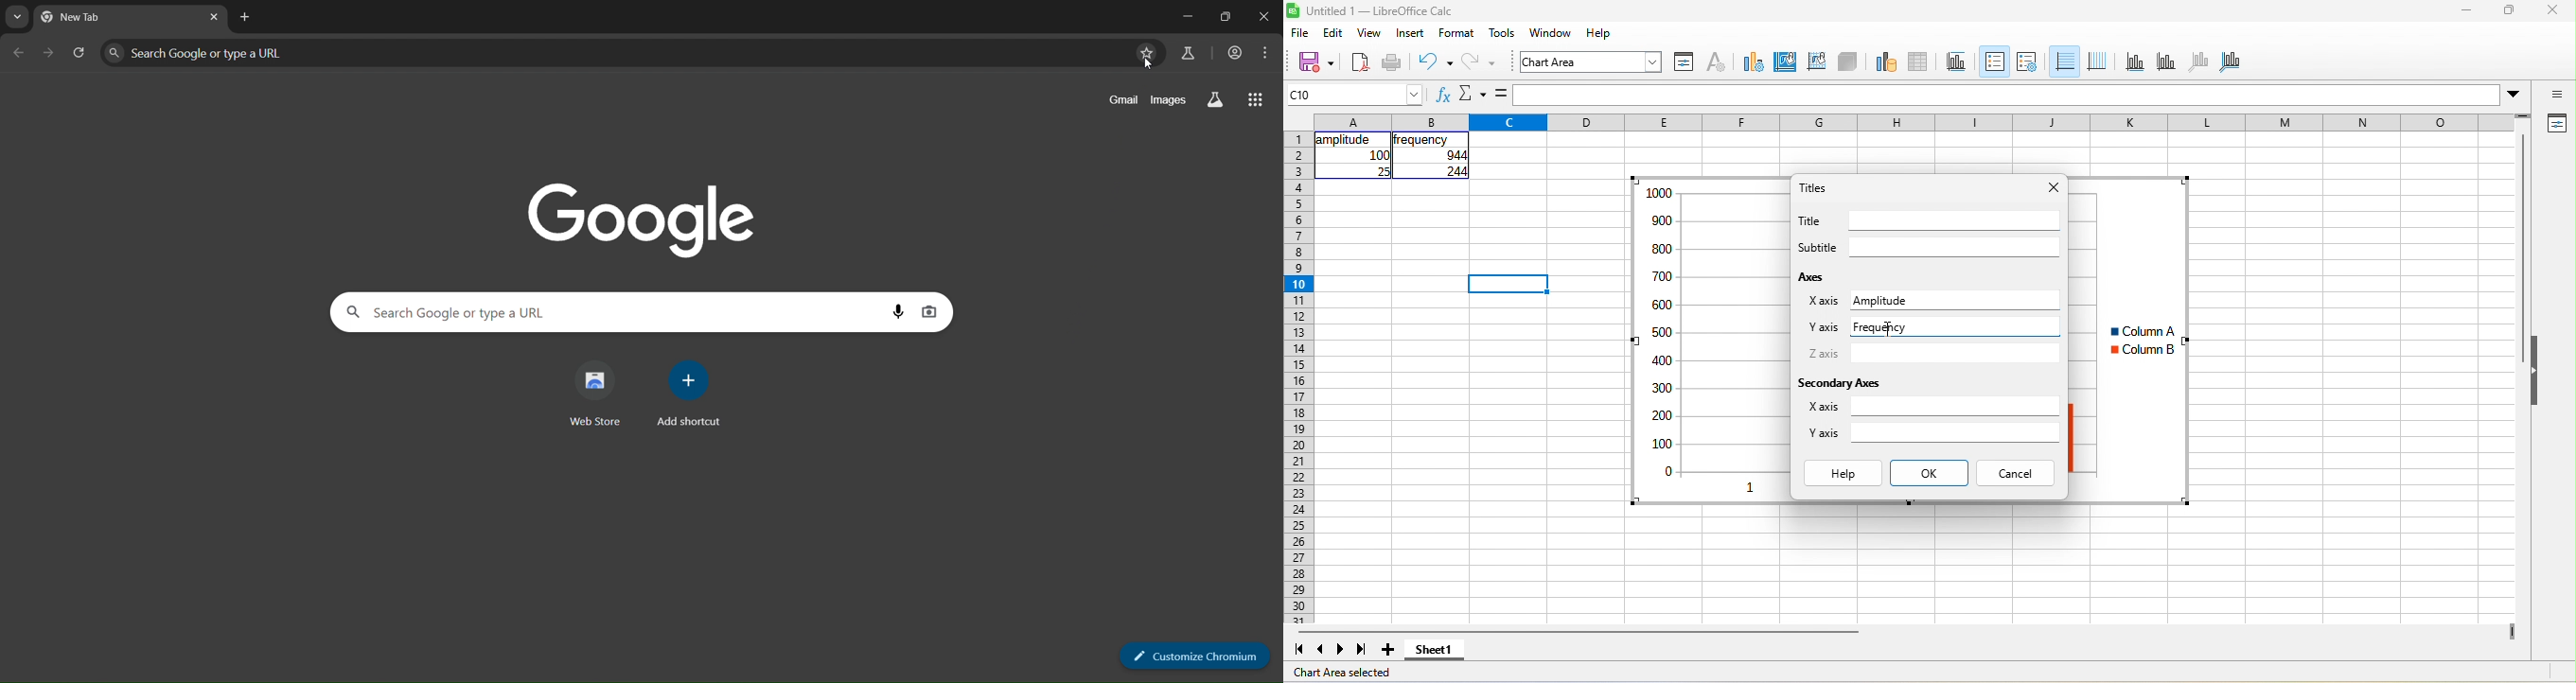  What do you see at coordinates (1685, 62) in the screenshot?
I see `format selection` at bounding box center [1685, 62].